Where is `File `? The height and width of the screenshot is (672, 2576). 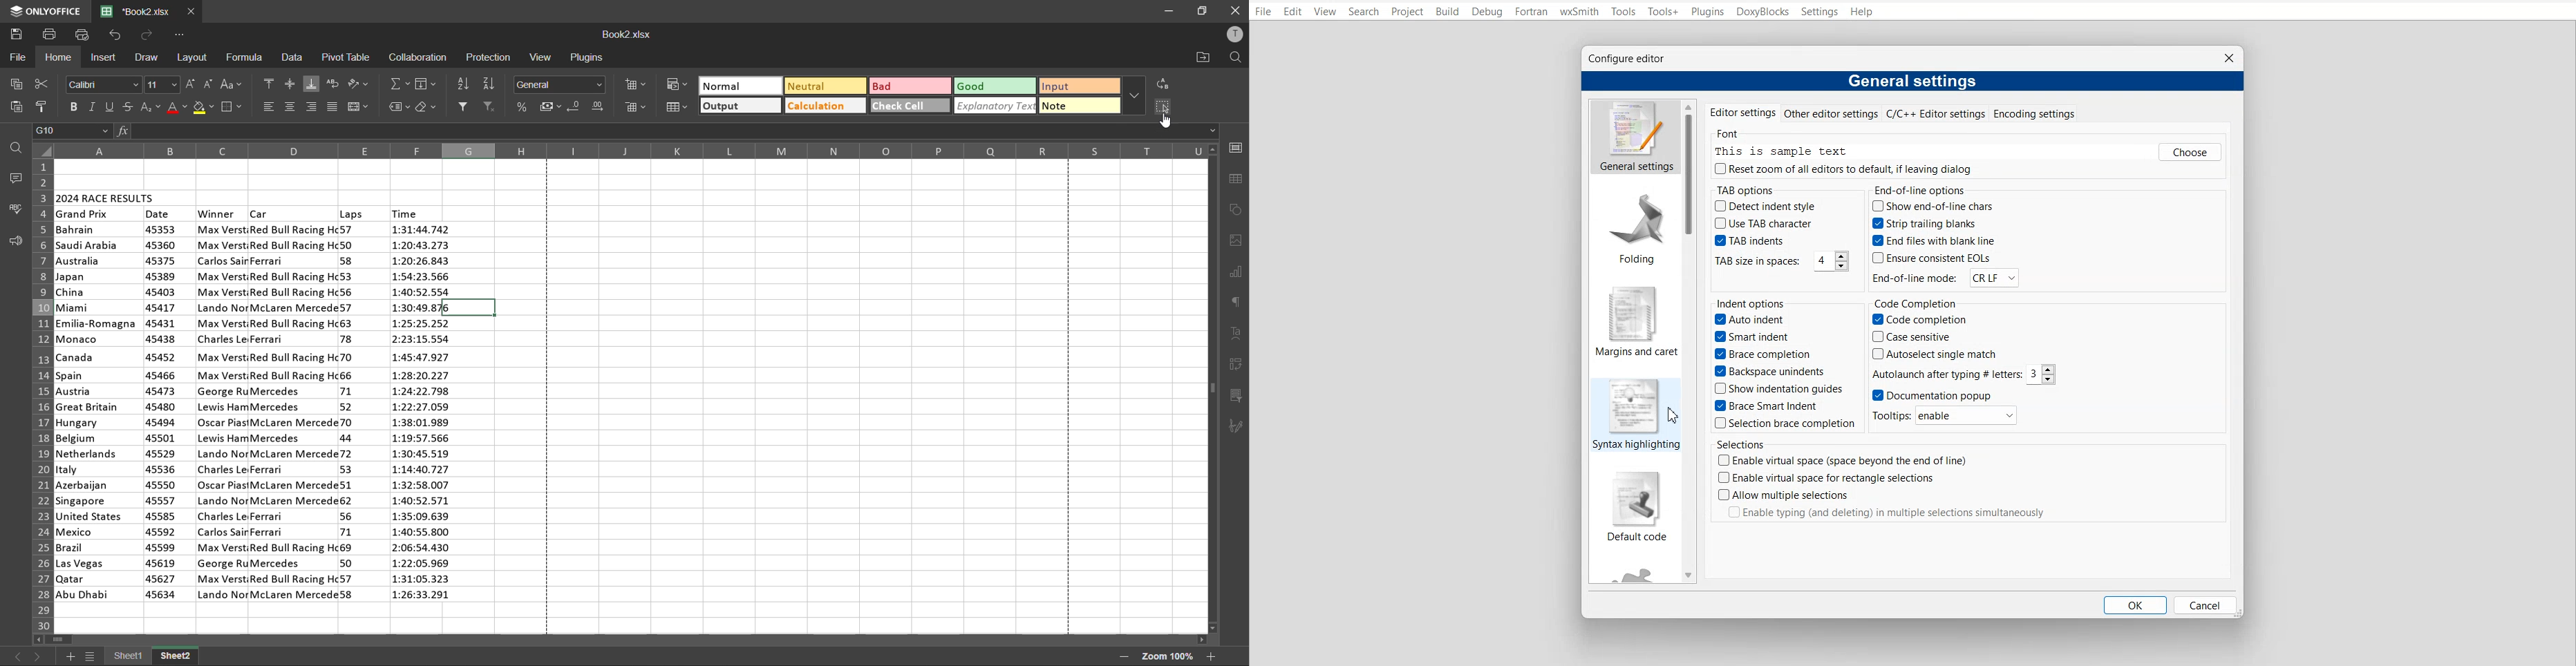 File  is located at coordinates (1263, 12).